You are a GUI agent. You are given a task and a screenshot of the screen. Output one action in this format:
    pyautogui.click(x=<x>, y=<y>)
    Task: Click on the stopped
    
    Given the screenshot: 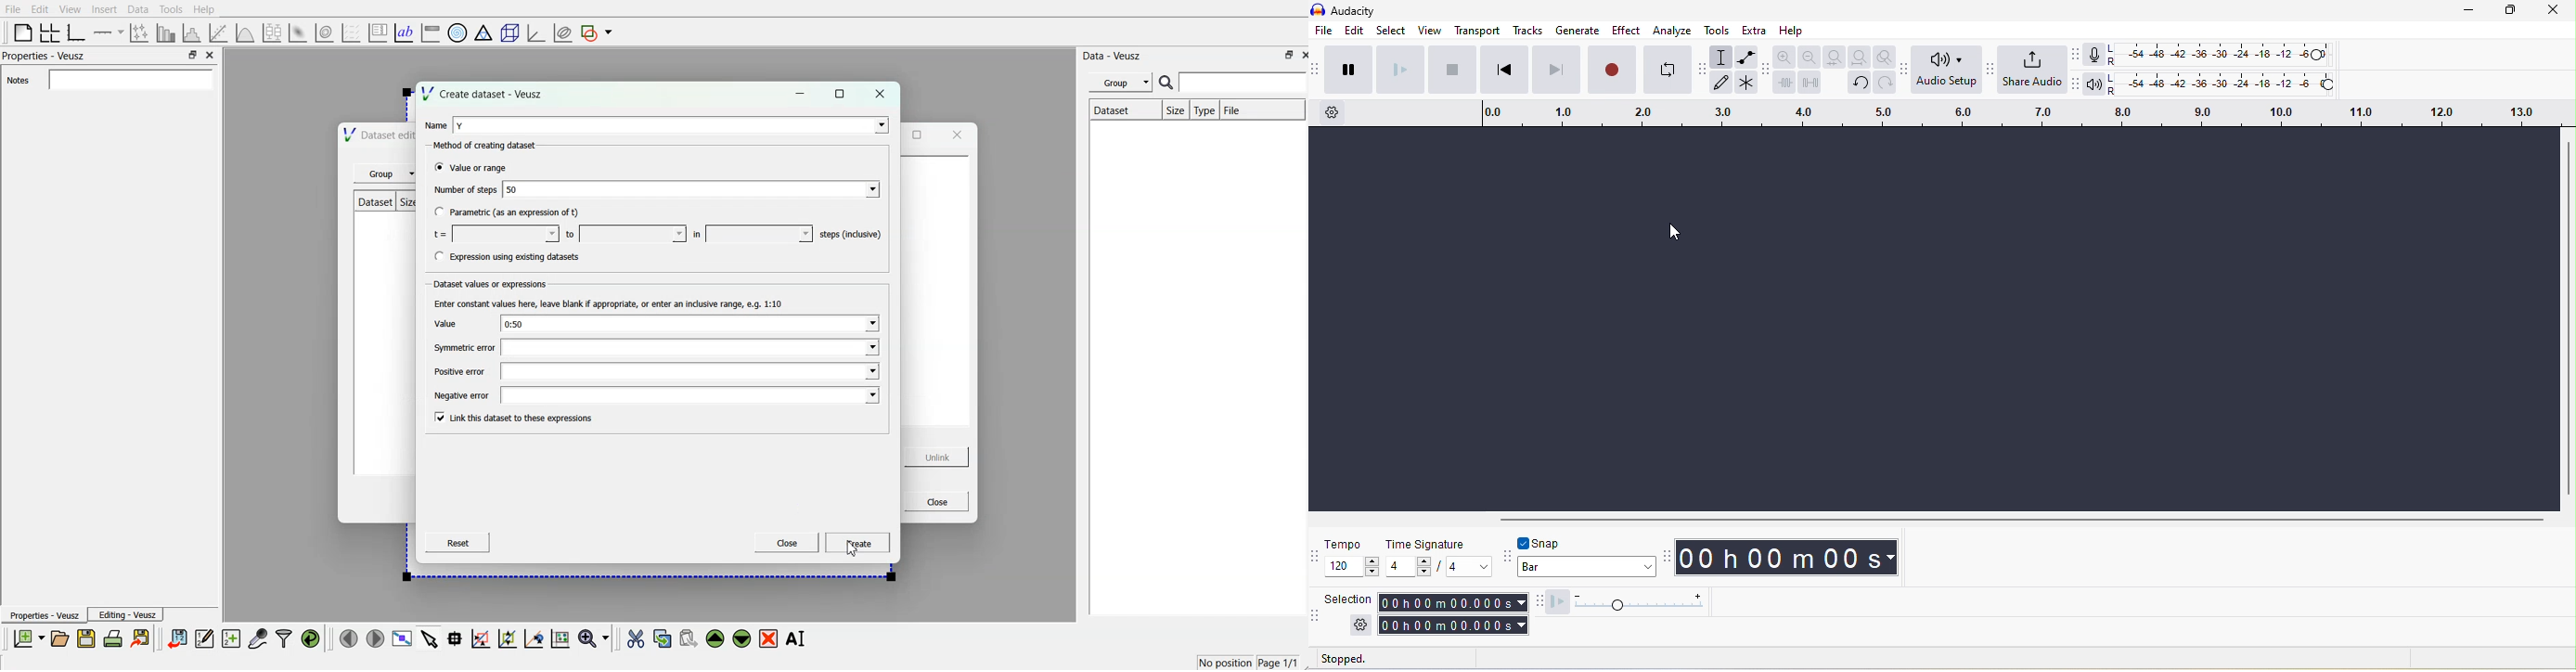 What is the action you would take?
    pyautogui.click(x=1366, y=660)
    